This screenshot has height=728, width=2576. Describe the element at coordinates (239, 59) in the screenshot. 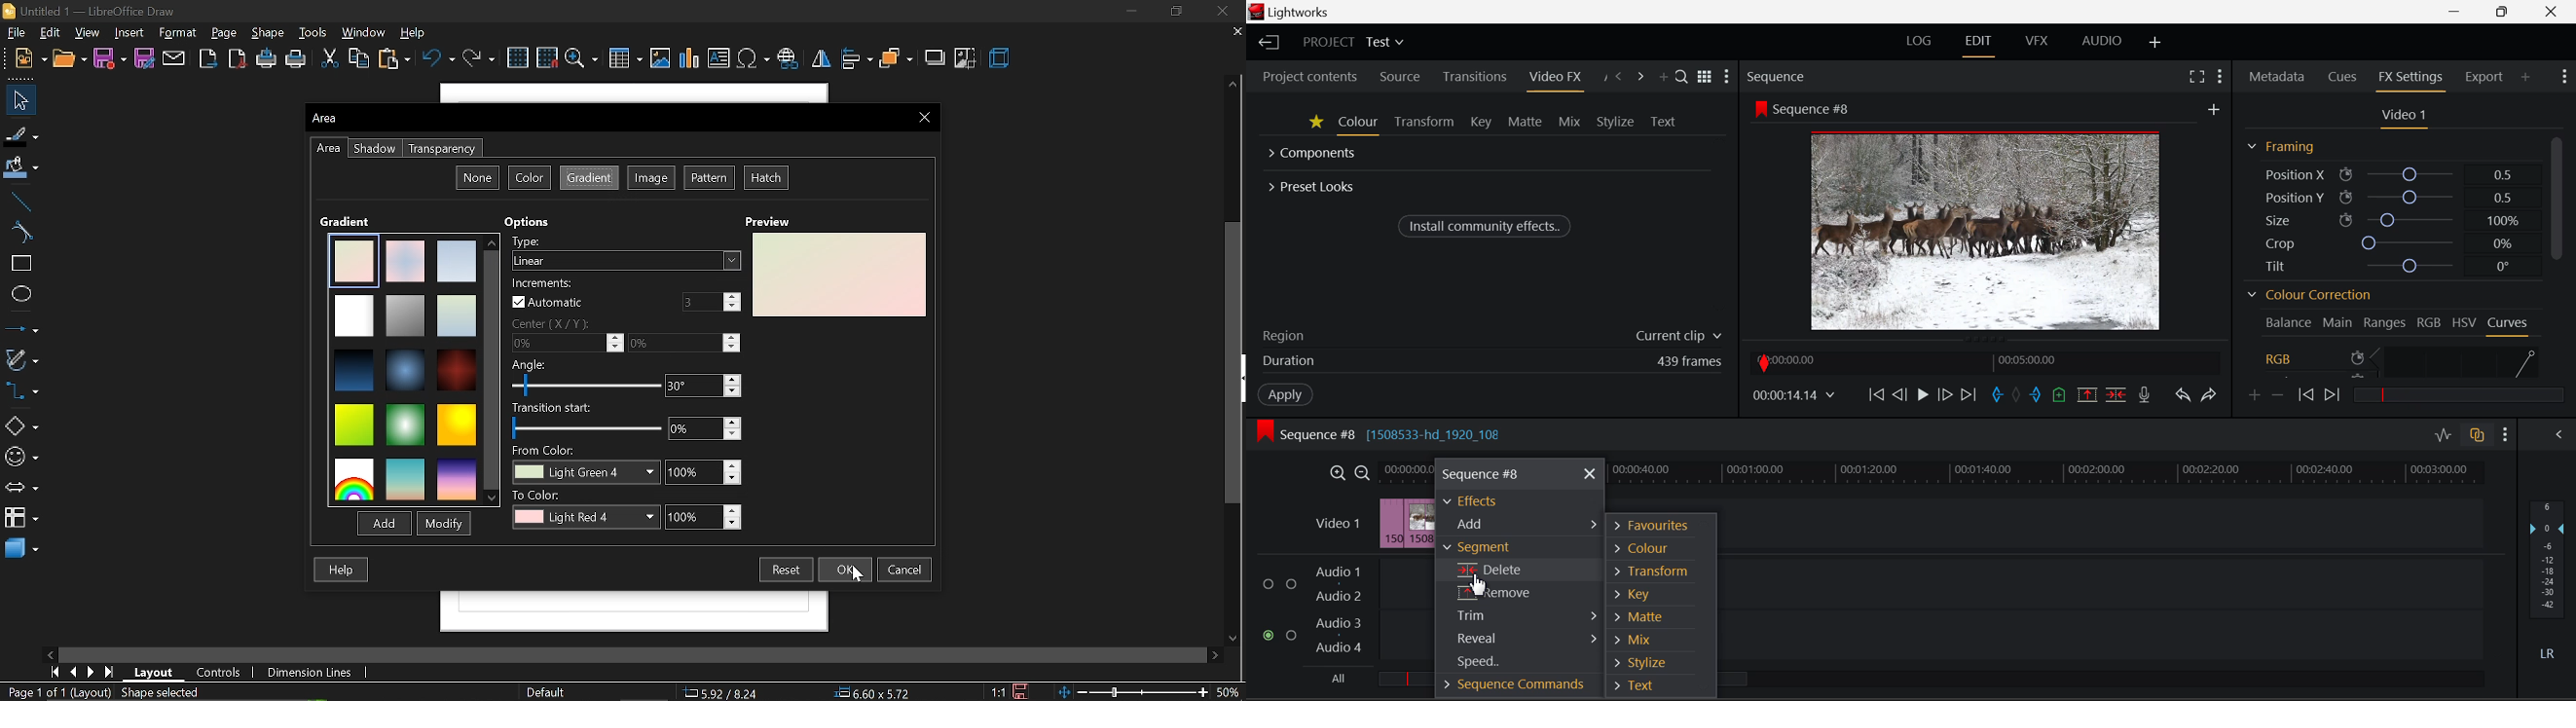

I see `export as pdf` at that location.